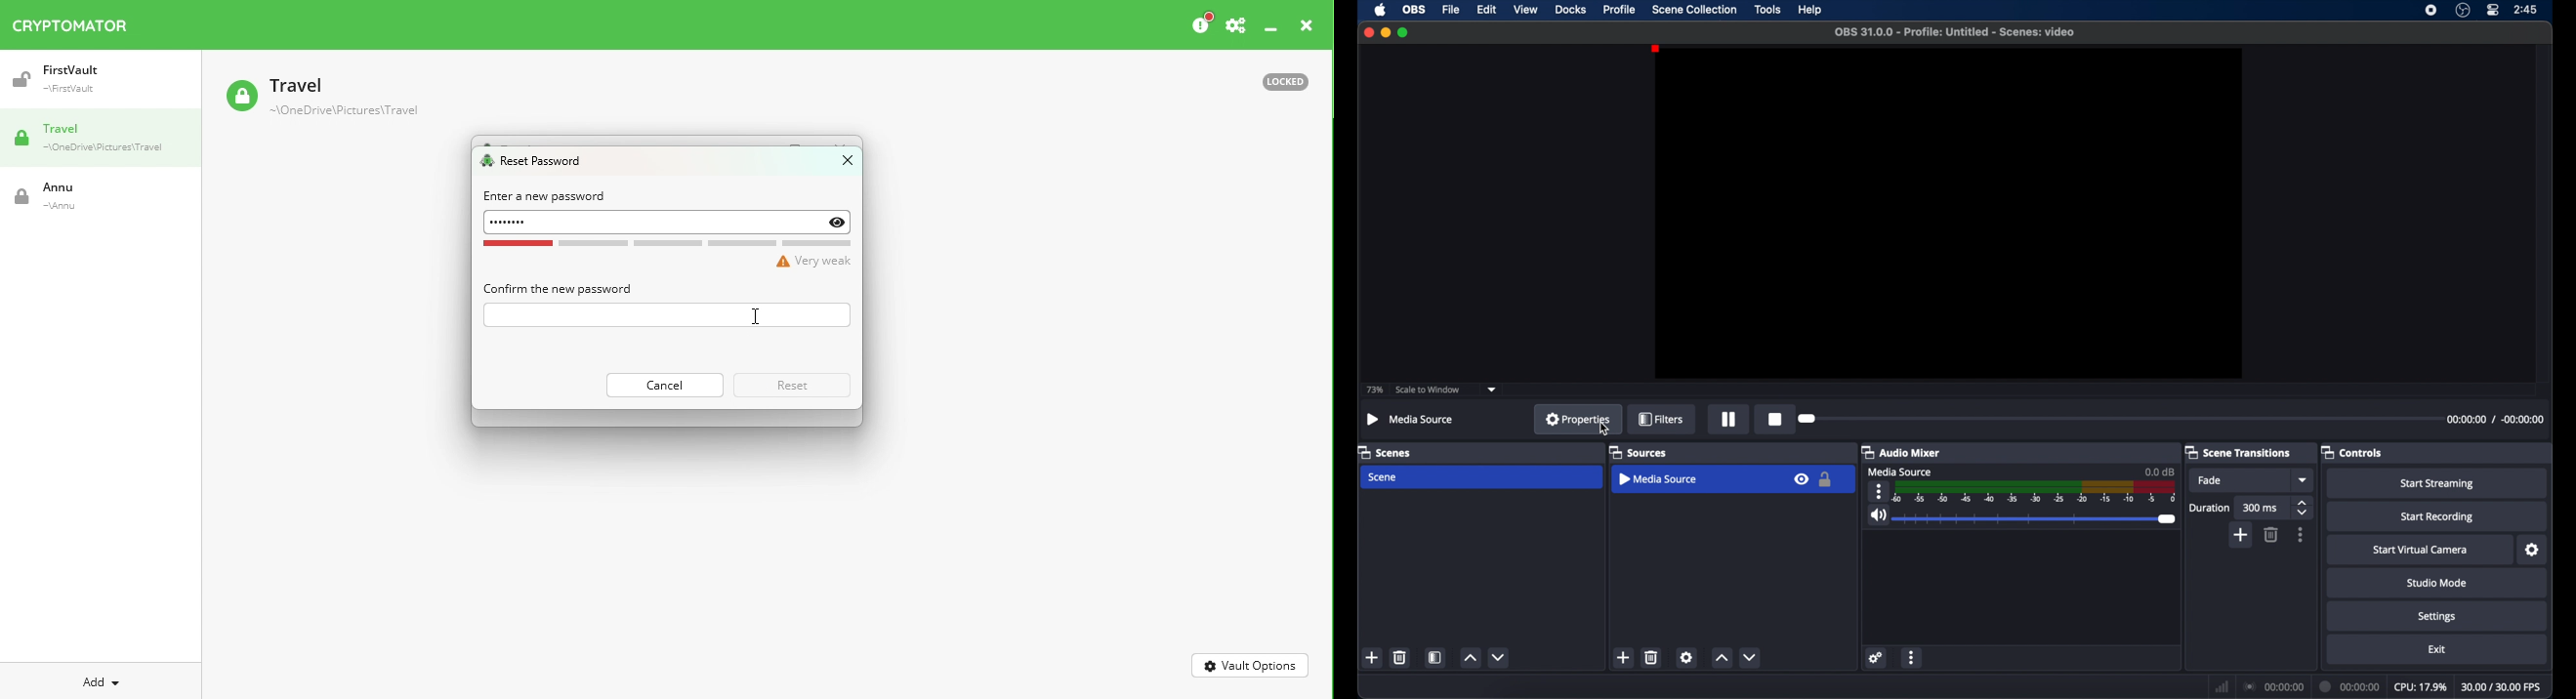  I want to click on increment, so click(1470, 658).